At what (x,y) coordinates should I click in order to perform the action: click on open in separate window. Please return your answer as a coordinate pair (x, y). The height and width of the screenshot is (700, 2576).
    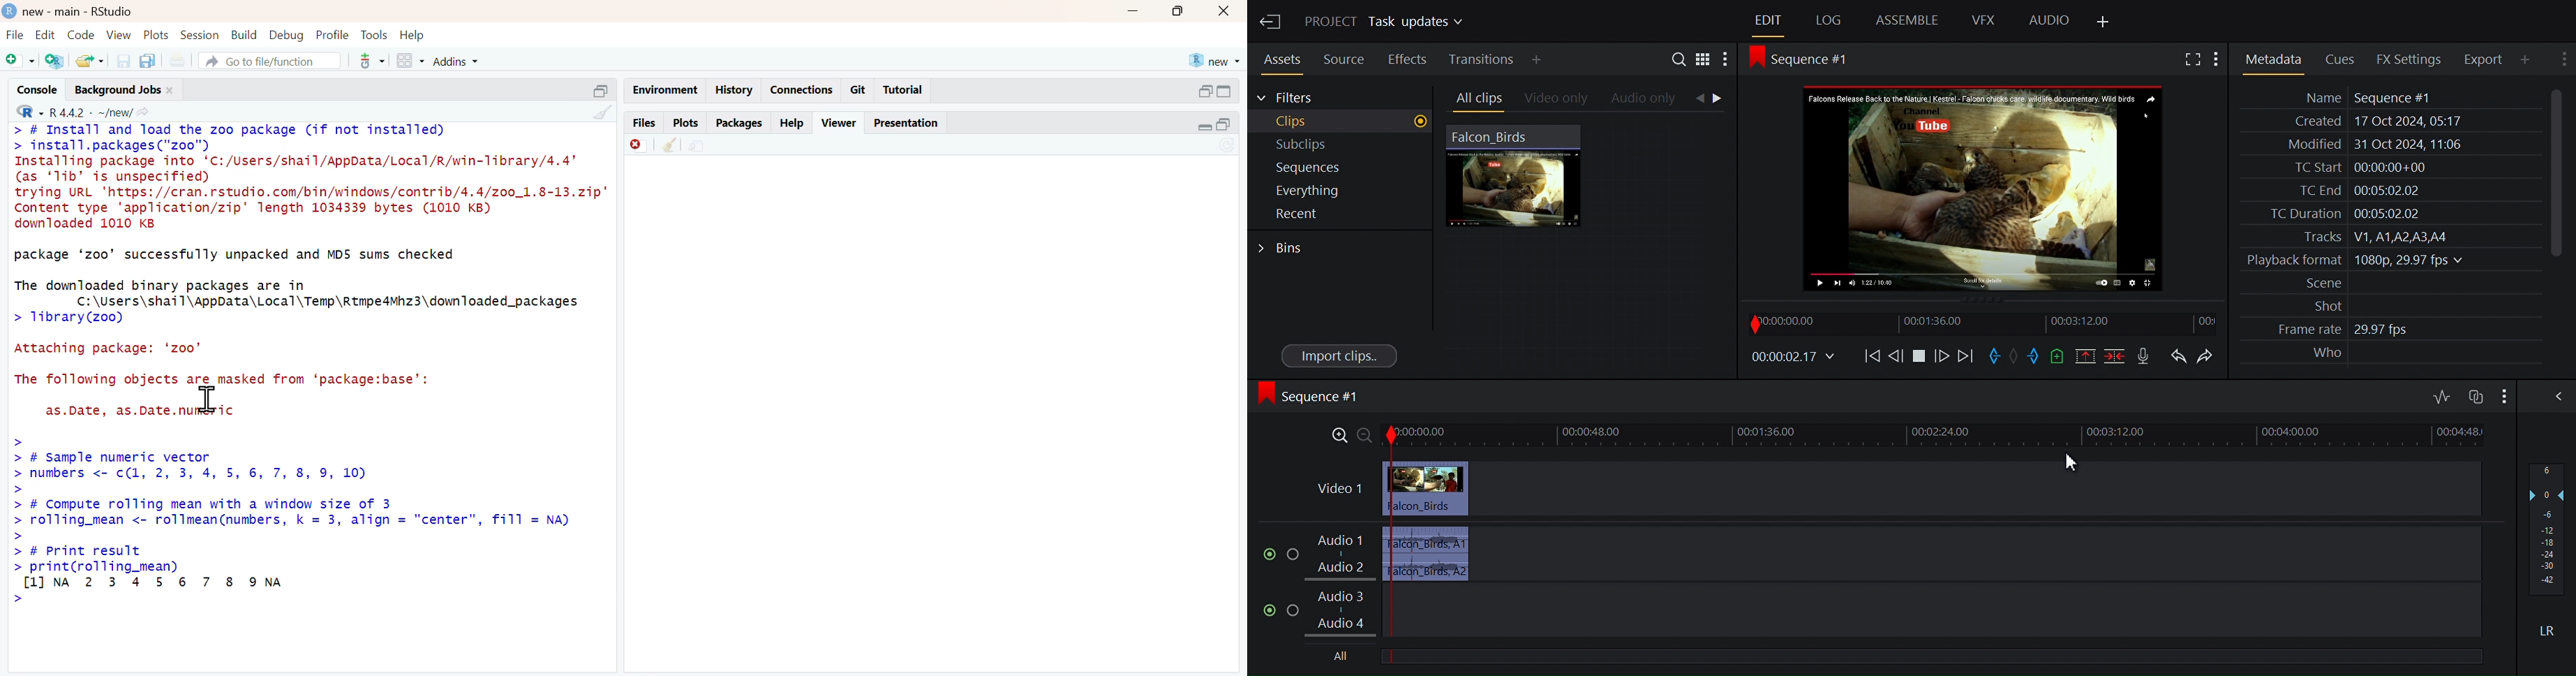
    Looking at the image, I should click on (1206, 91).